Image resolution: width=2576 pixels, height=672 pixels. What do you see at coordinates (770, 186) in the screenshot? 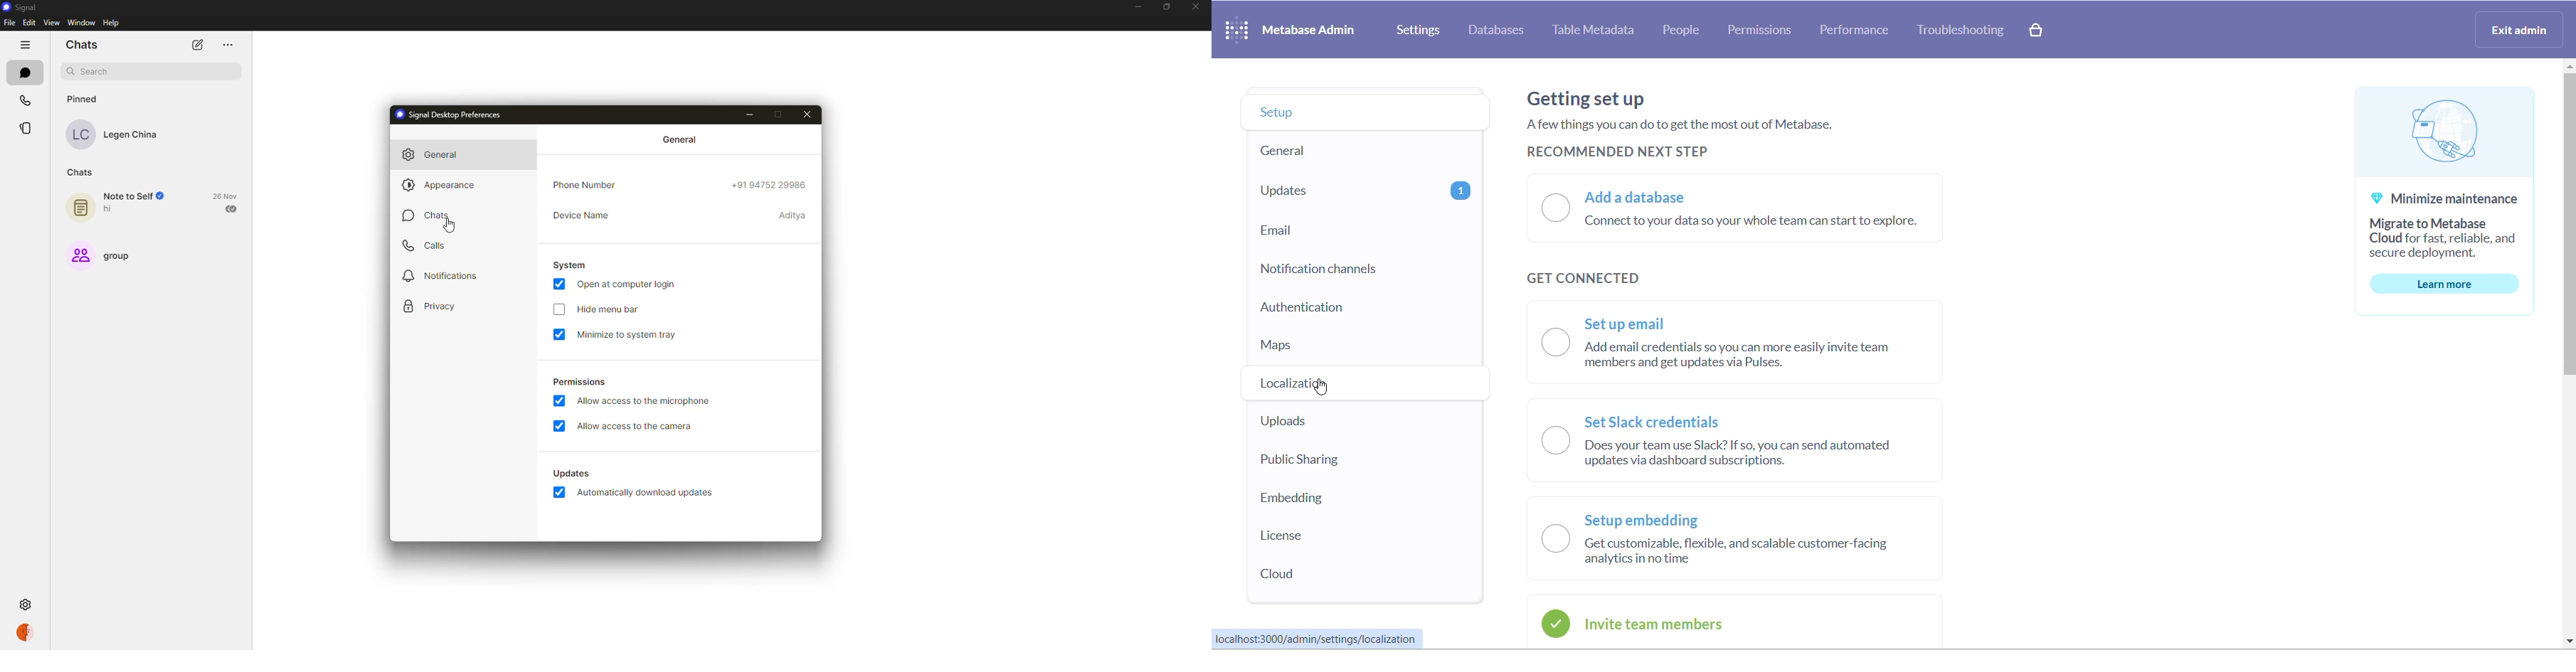
I see `phone number` at bounding box center [770, 186].